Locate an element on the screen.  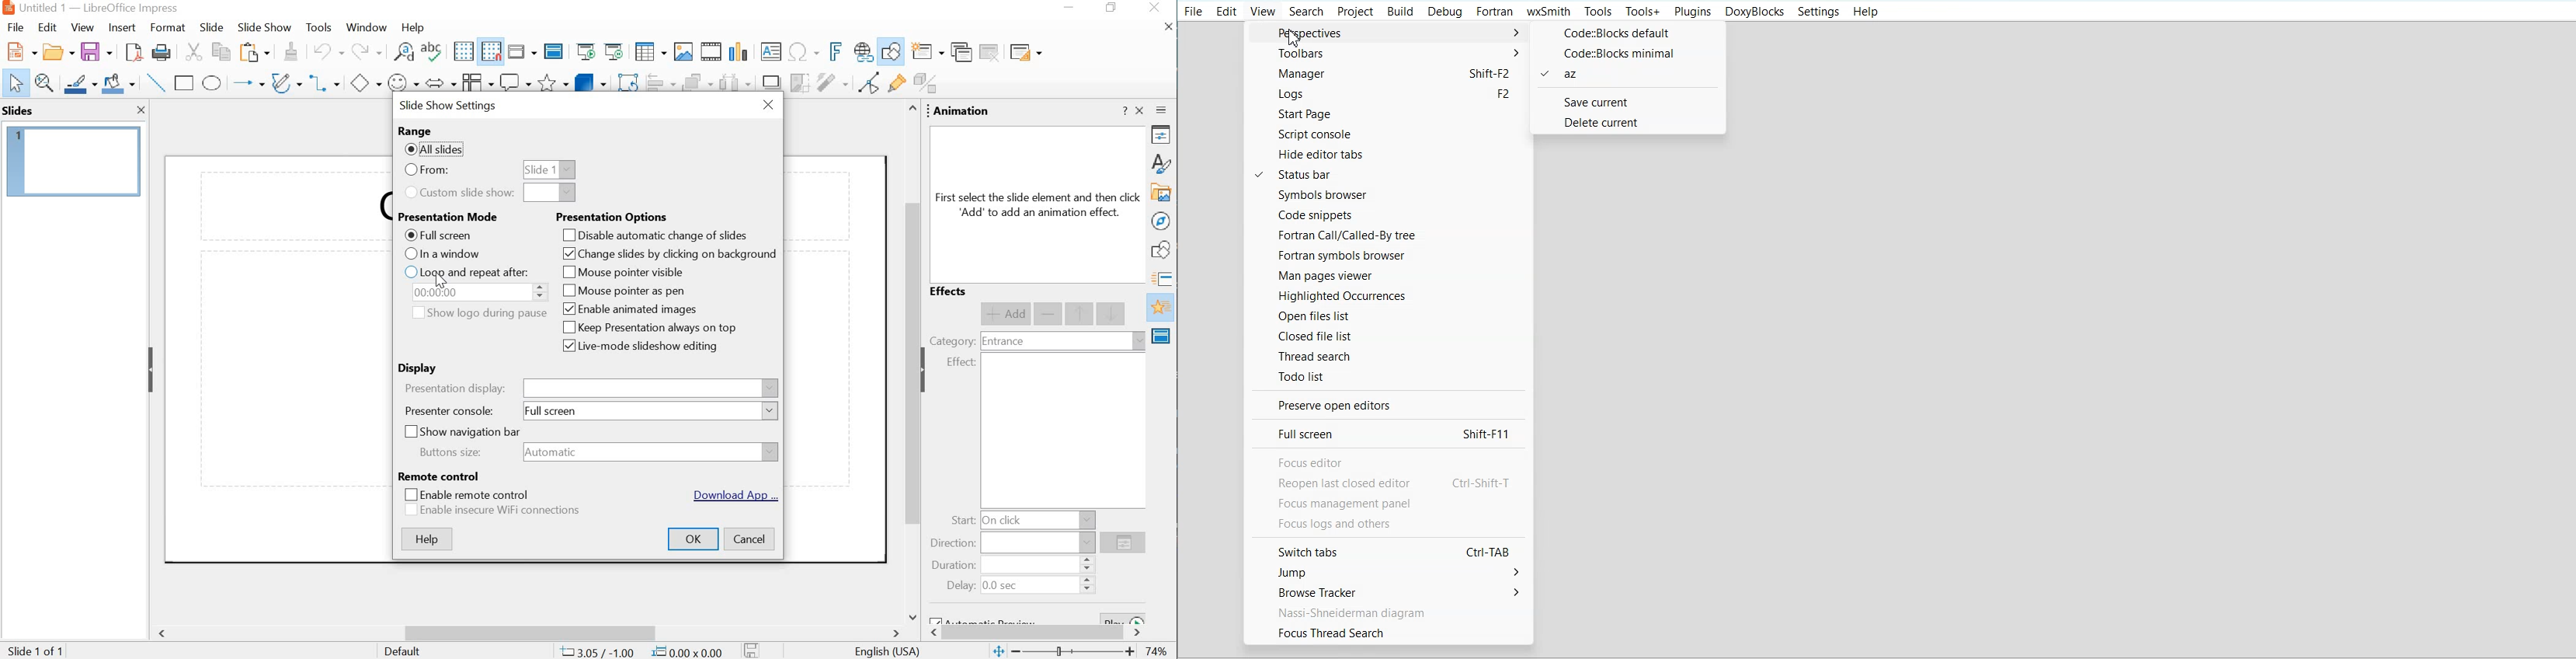
live-mode slideshow editing is located at coordinates (639, 347).